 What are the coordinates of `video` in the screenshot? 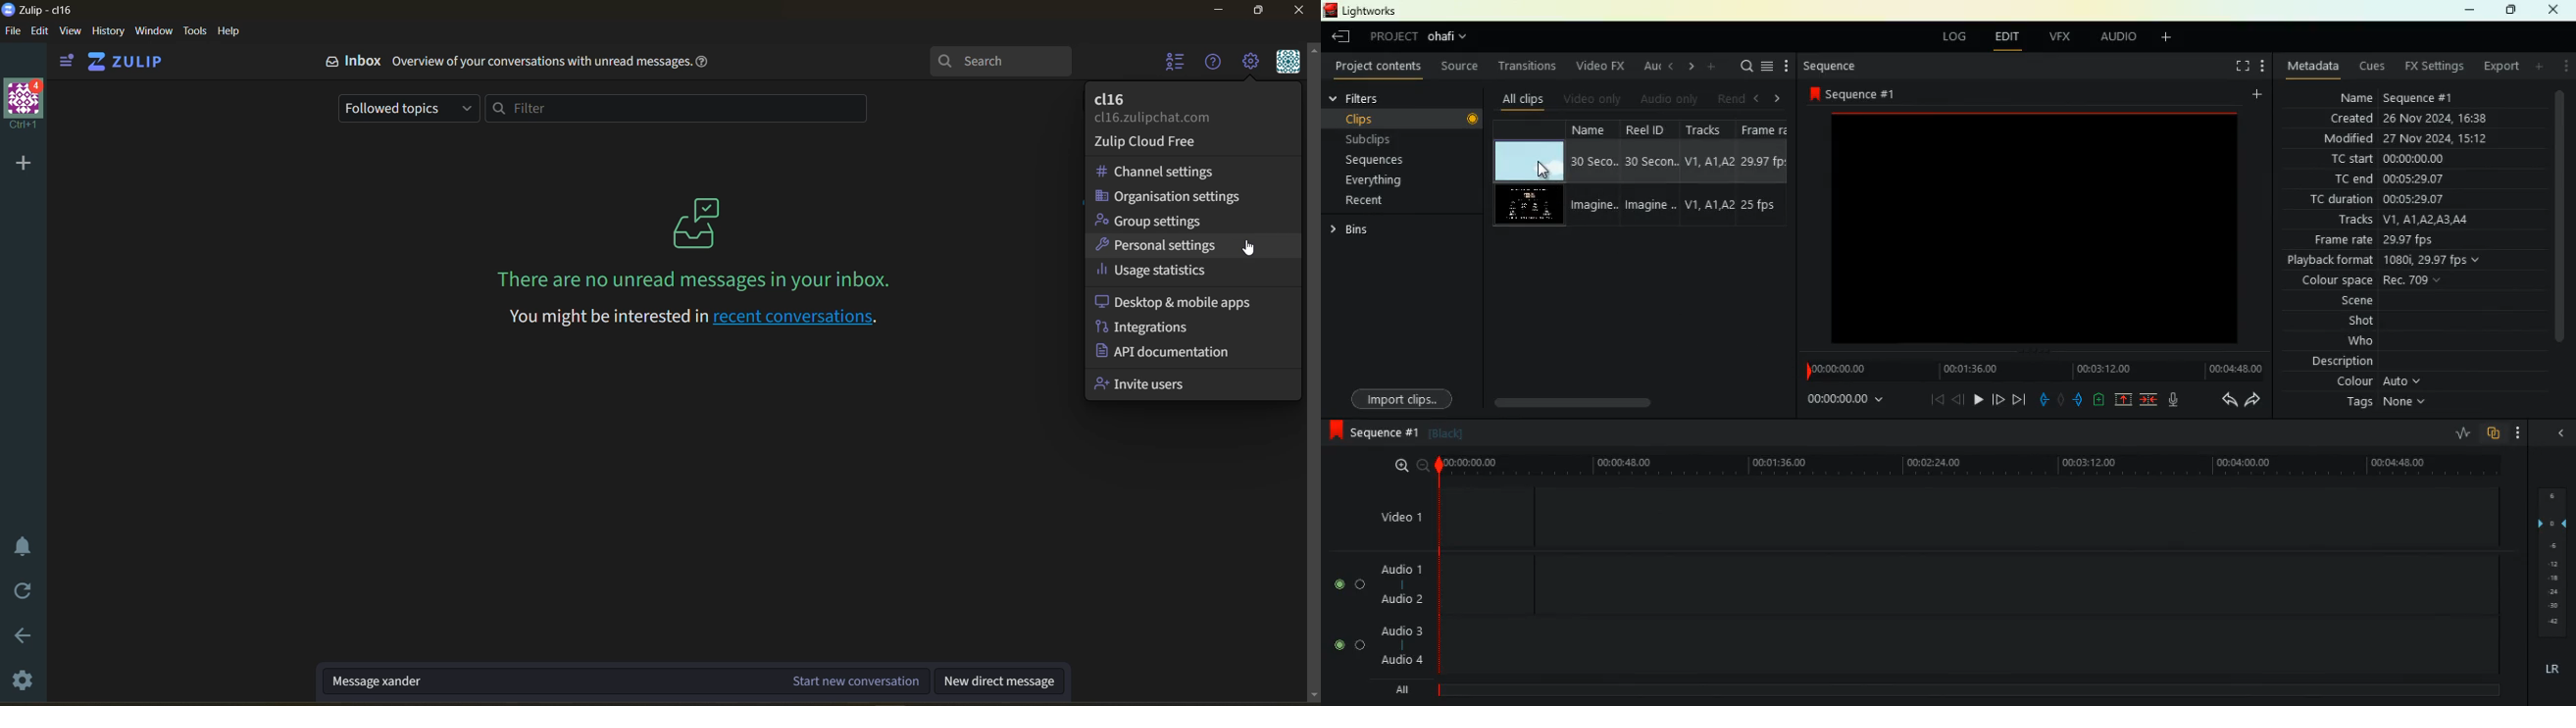 It's located at (1529, 160).